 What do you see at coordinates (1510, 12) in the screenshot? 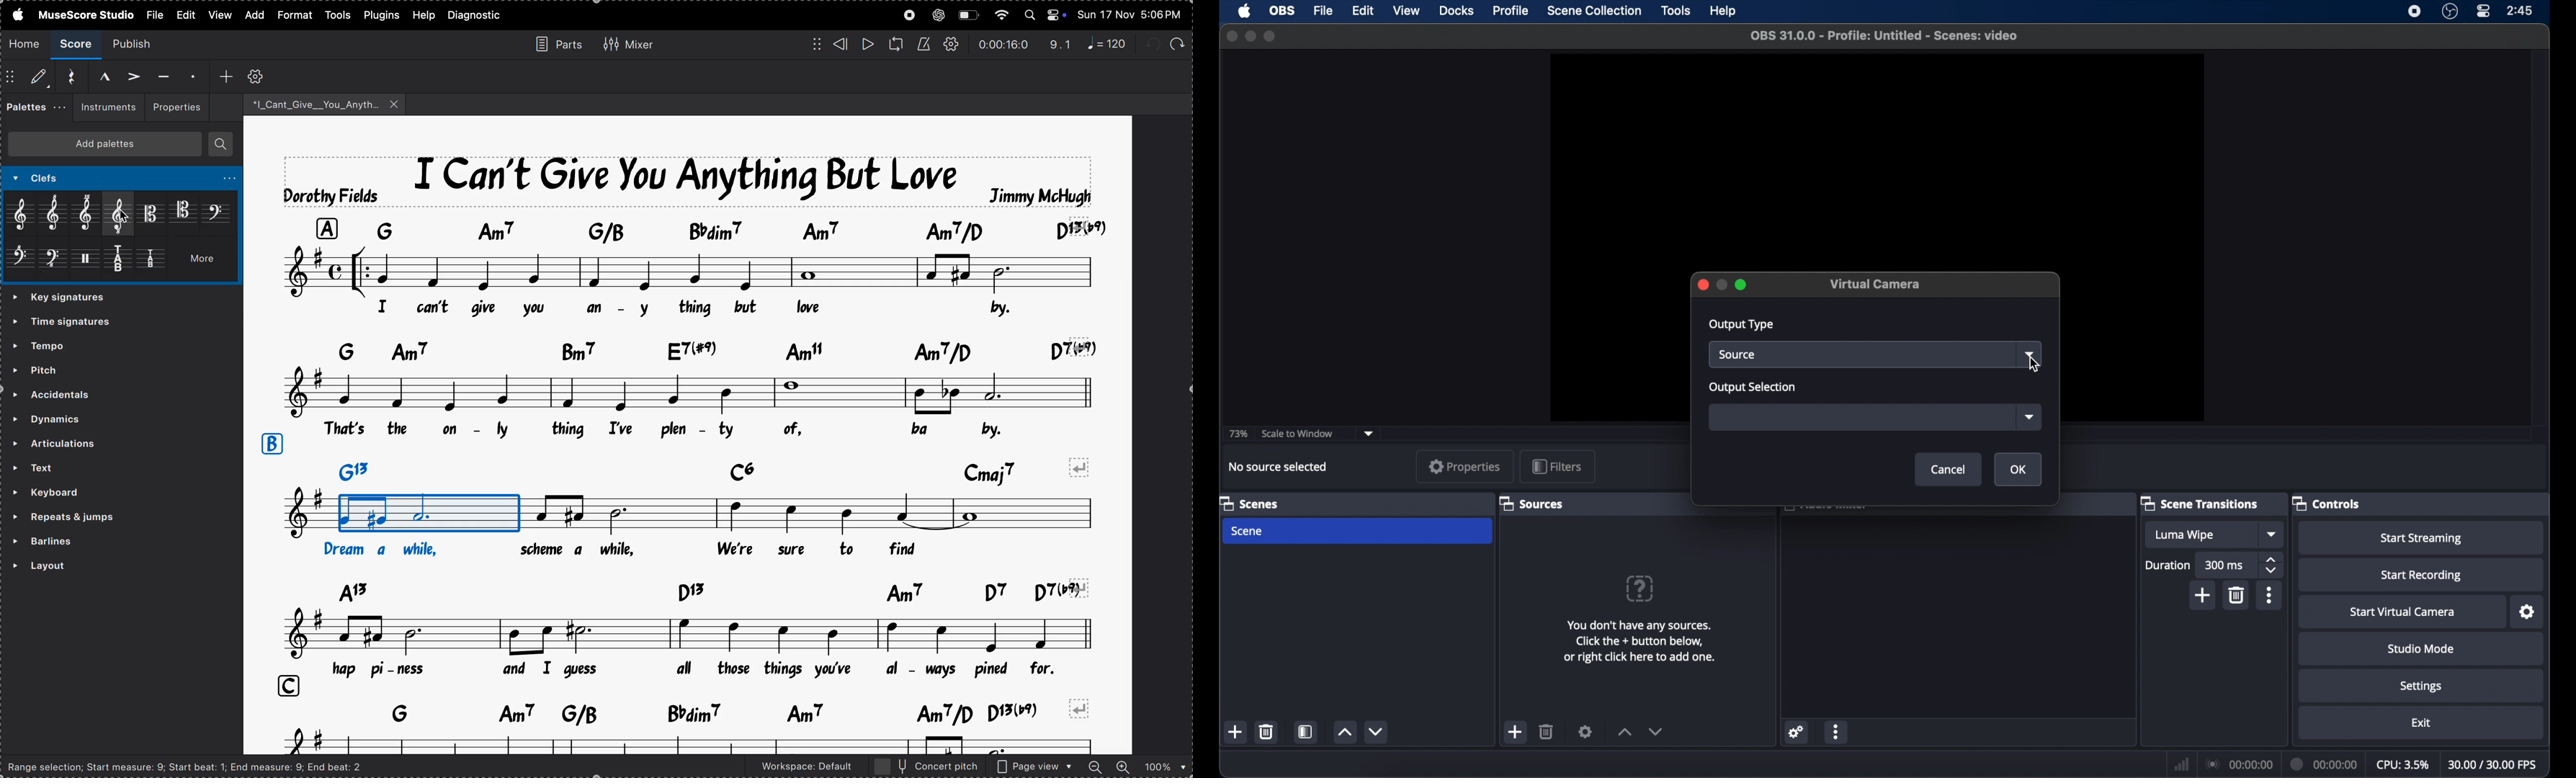
I see `profile` at bounding box center [1510, 12].